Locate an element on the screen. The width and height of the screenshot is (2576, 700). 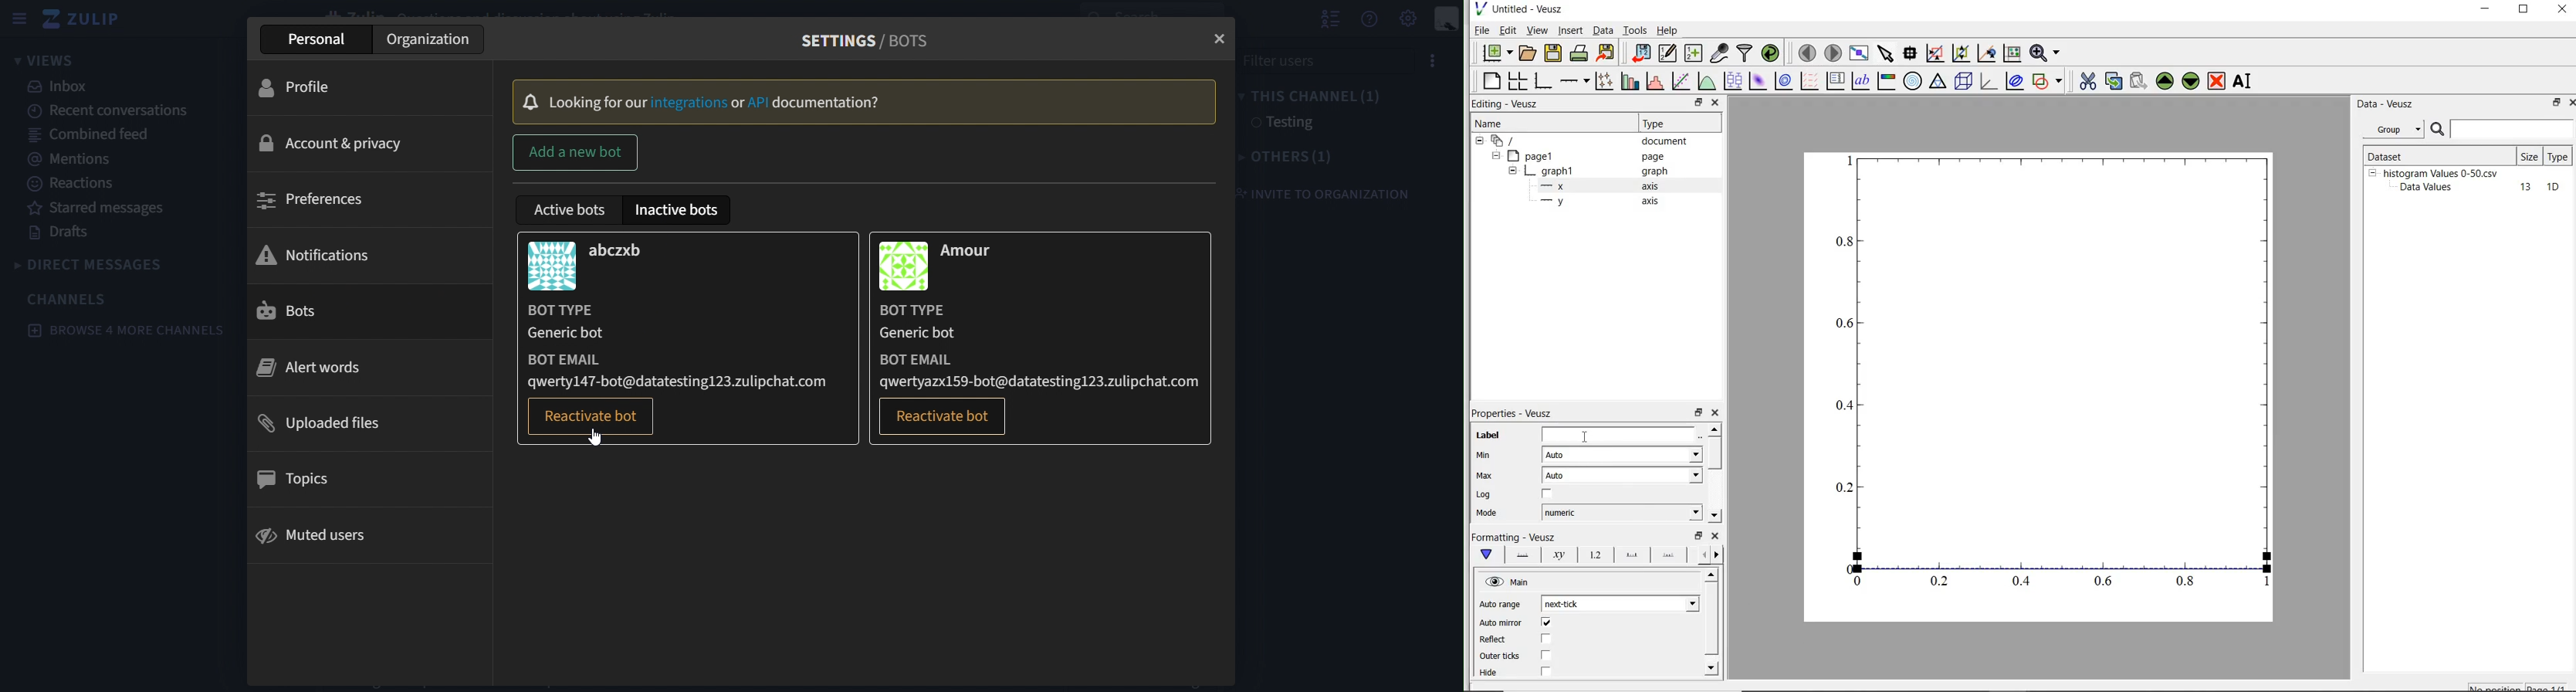
topics is located at coordinates (301, 480).